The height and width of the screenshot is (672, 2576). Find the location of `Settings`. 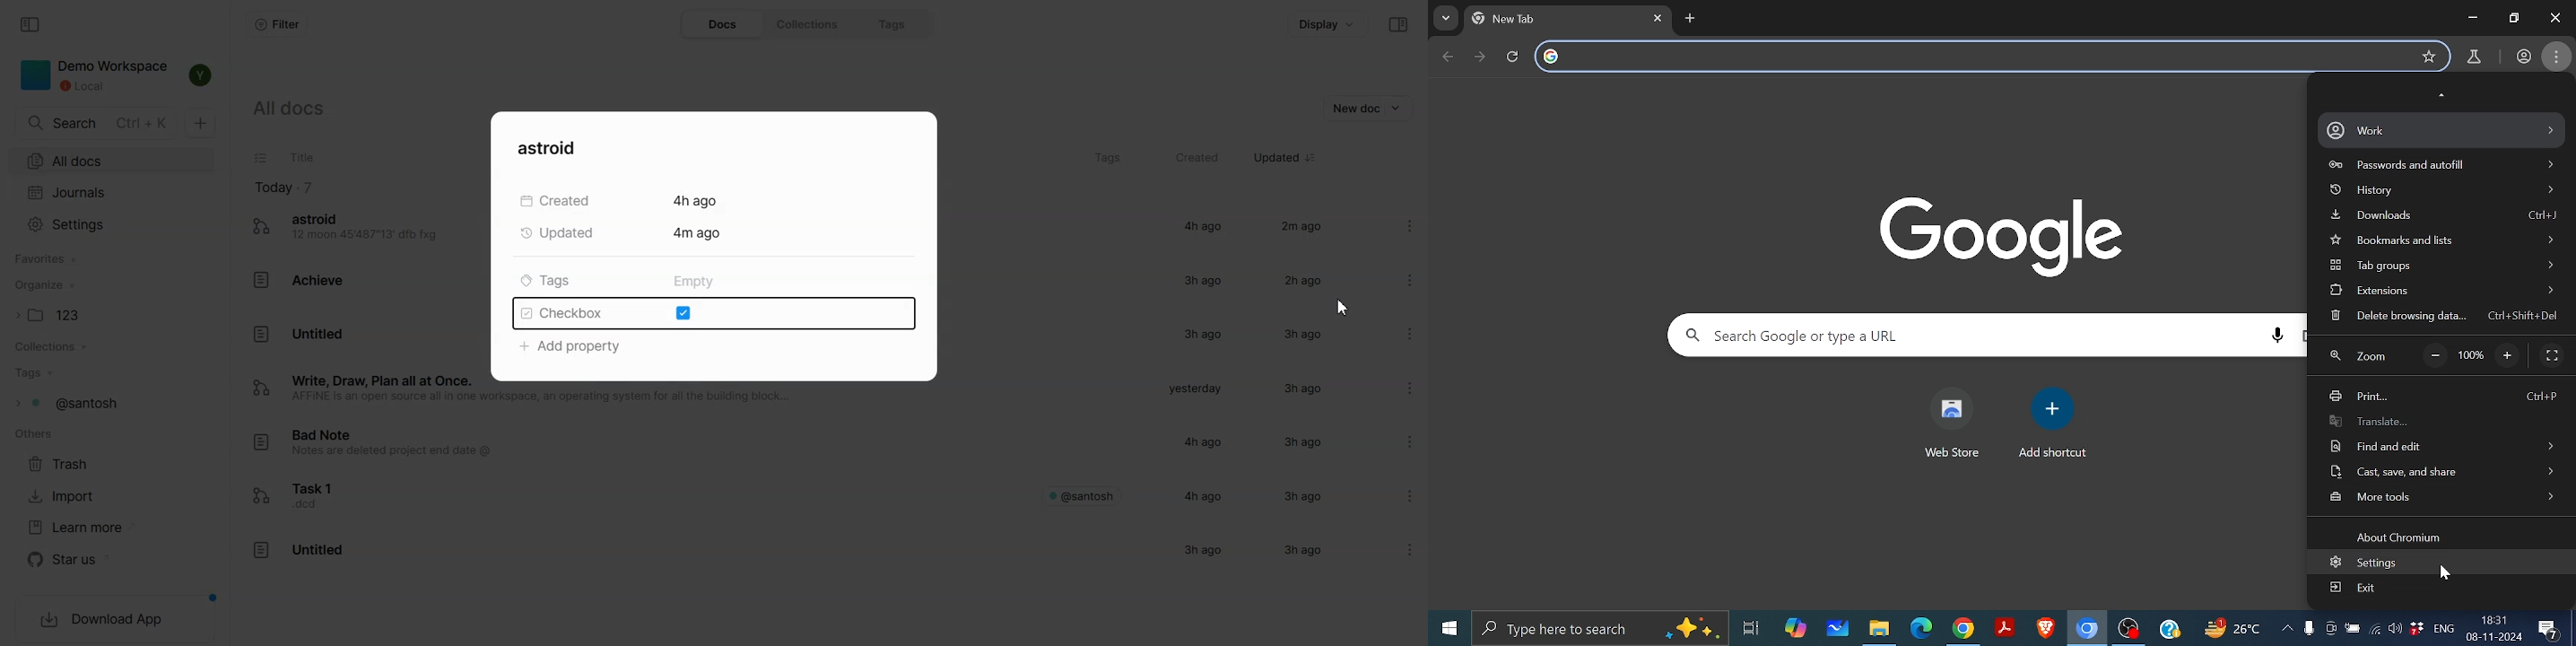

Settings is located at coordinates (113, 223).